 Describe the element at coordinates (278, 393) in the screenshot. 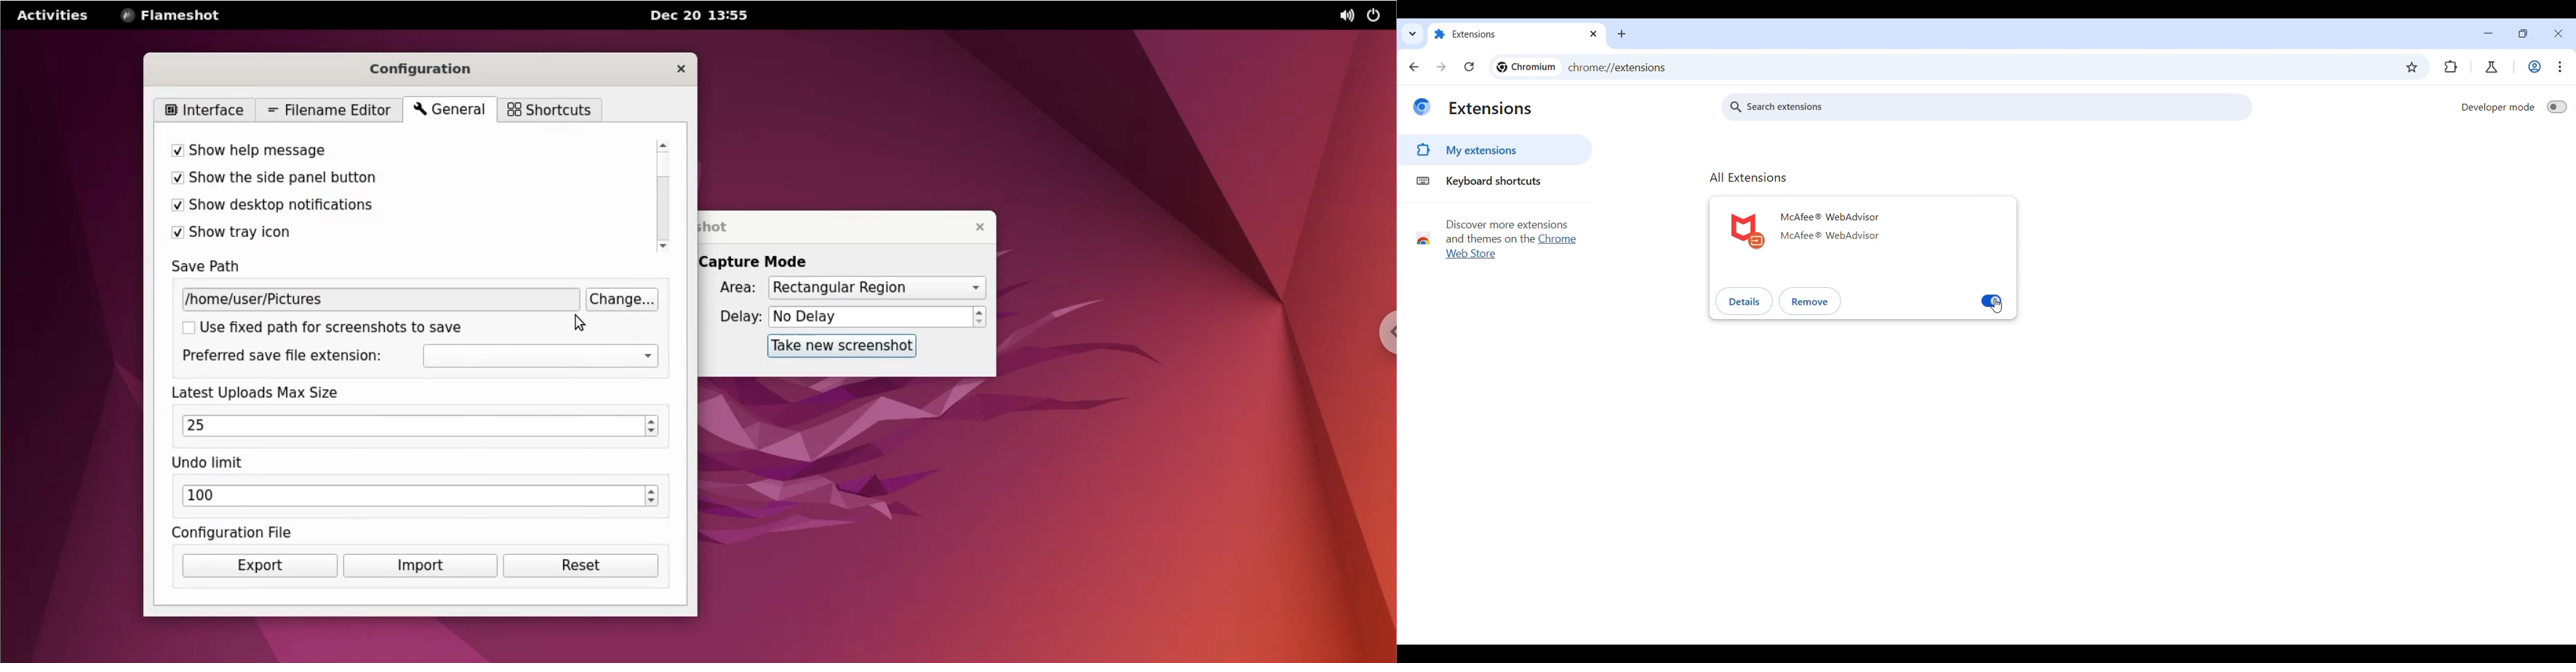

I see `latest upload max size ` at that location.